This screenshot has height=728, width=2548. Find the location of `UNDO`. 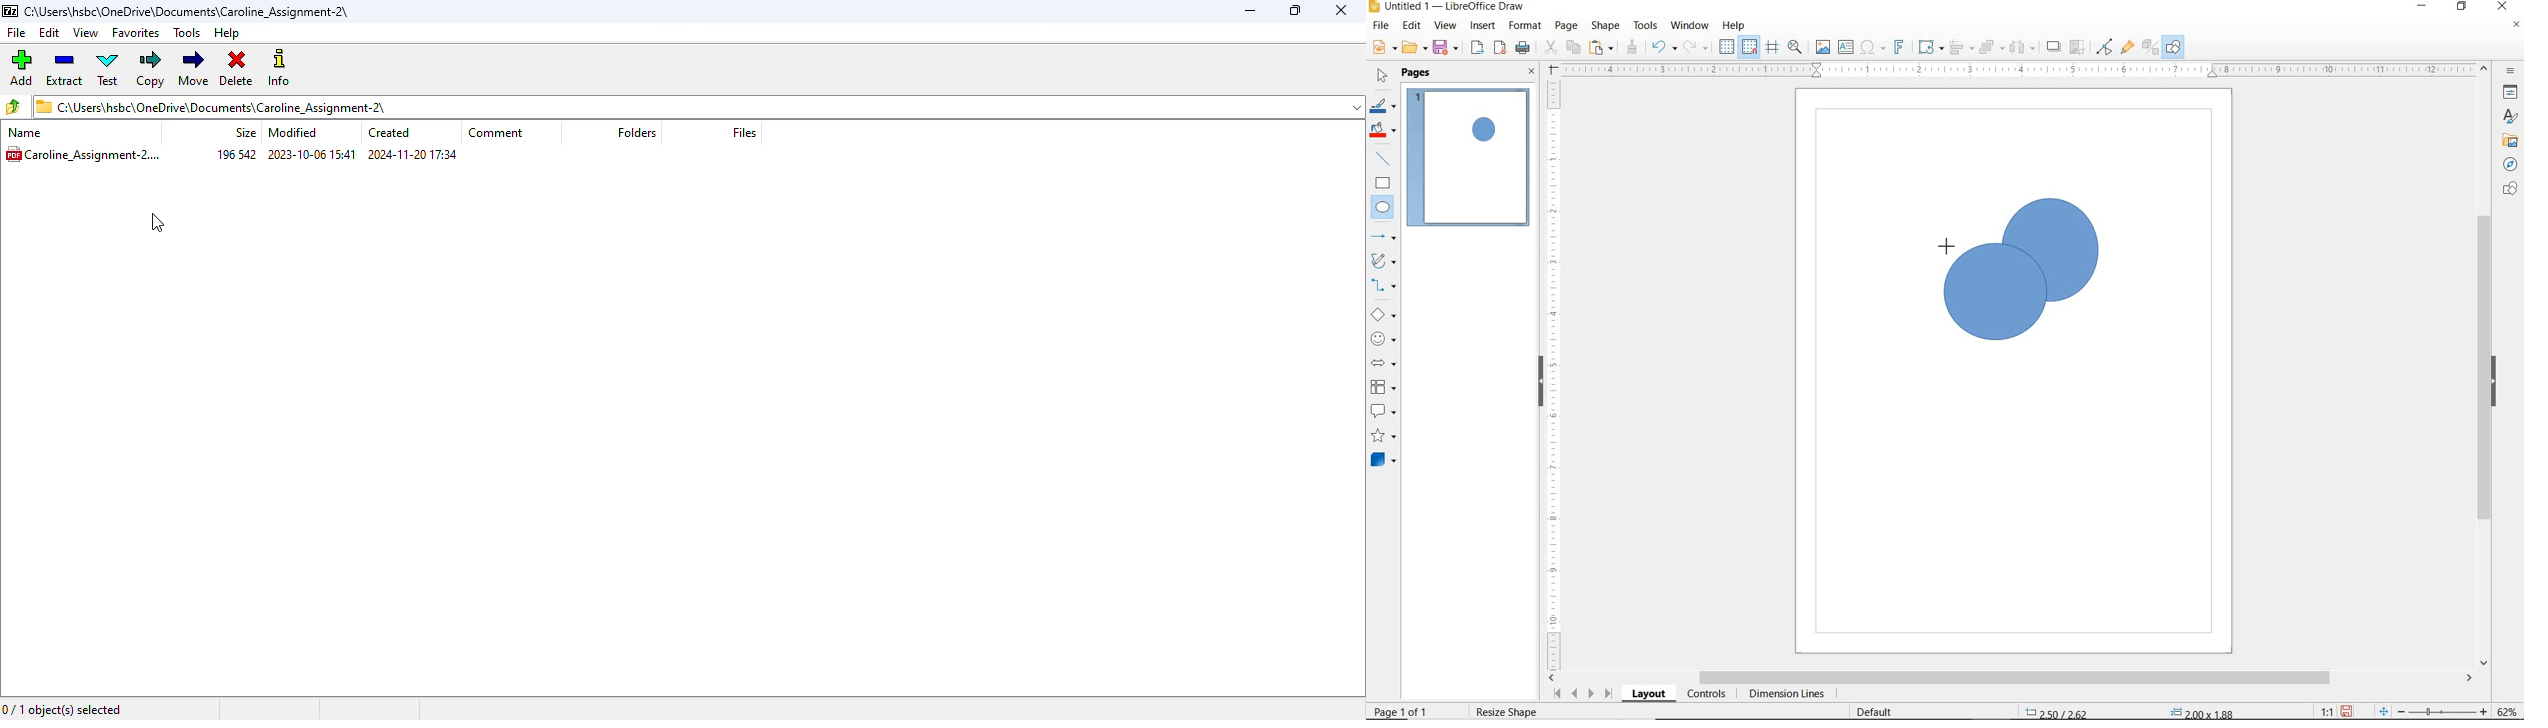

UNDO is located at coordinates (1664, 48).